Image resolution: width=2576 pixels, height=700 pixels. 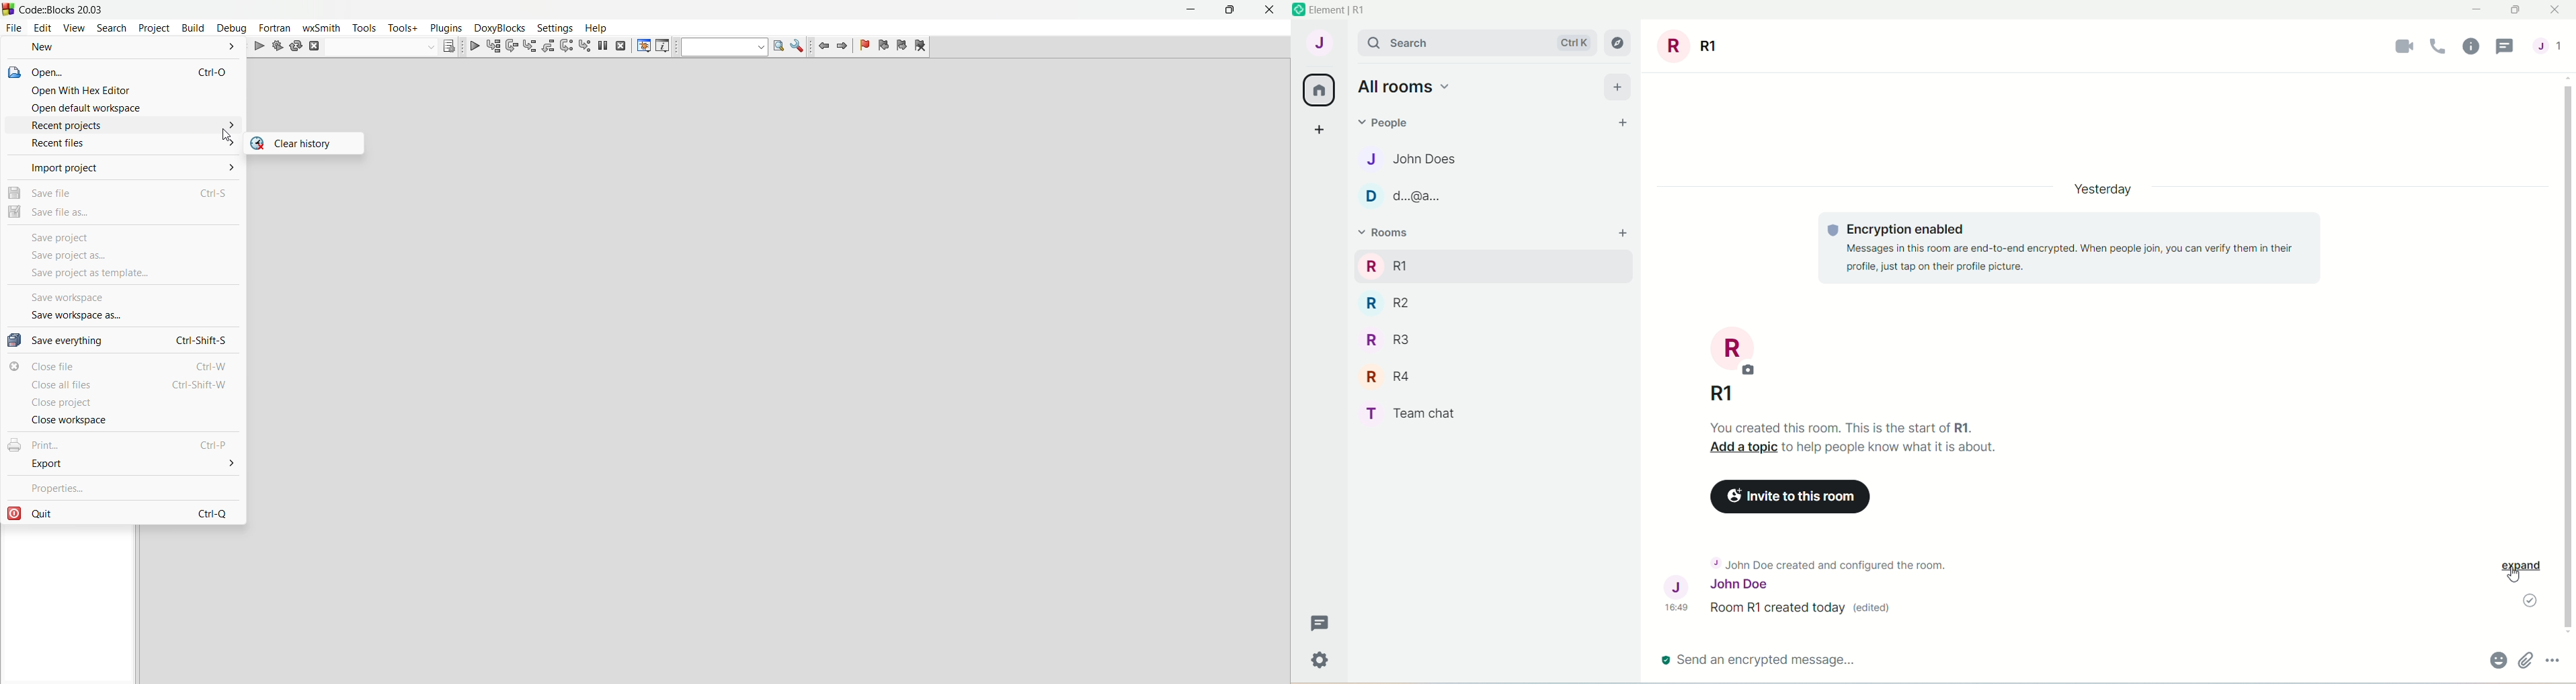 What do you see at coordinates (124, 421) in the screenshot?
I see `close workspace` at bounding box center [124, 421].